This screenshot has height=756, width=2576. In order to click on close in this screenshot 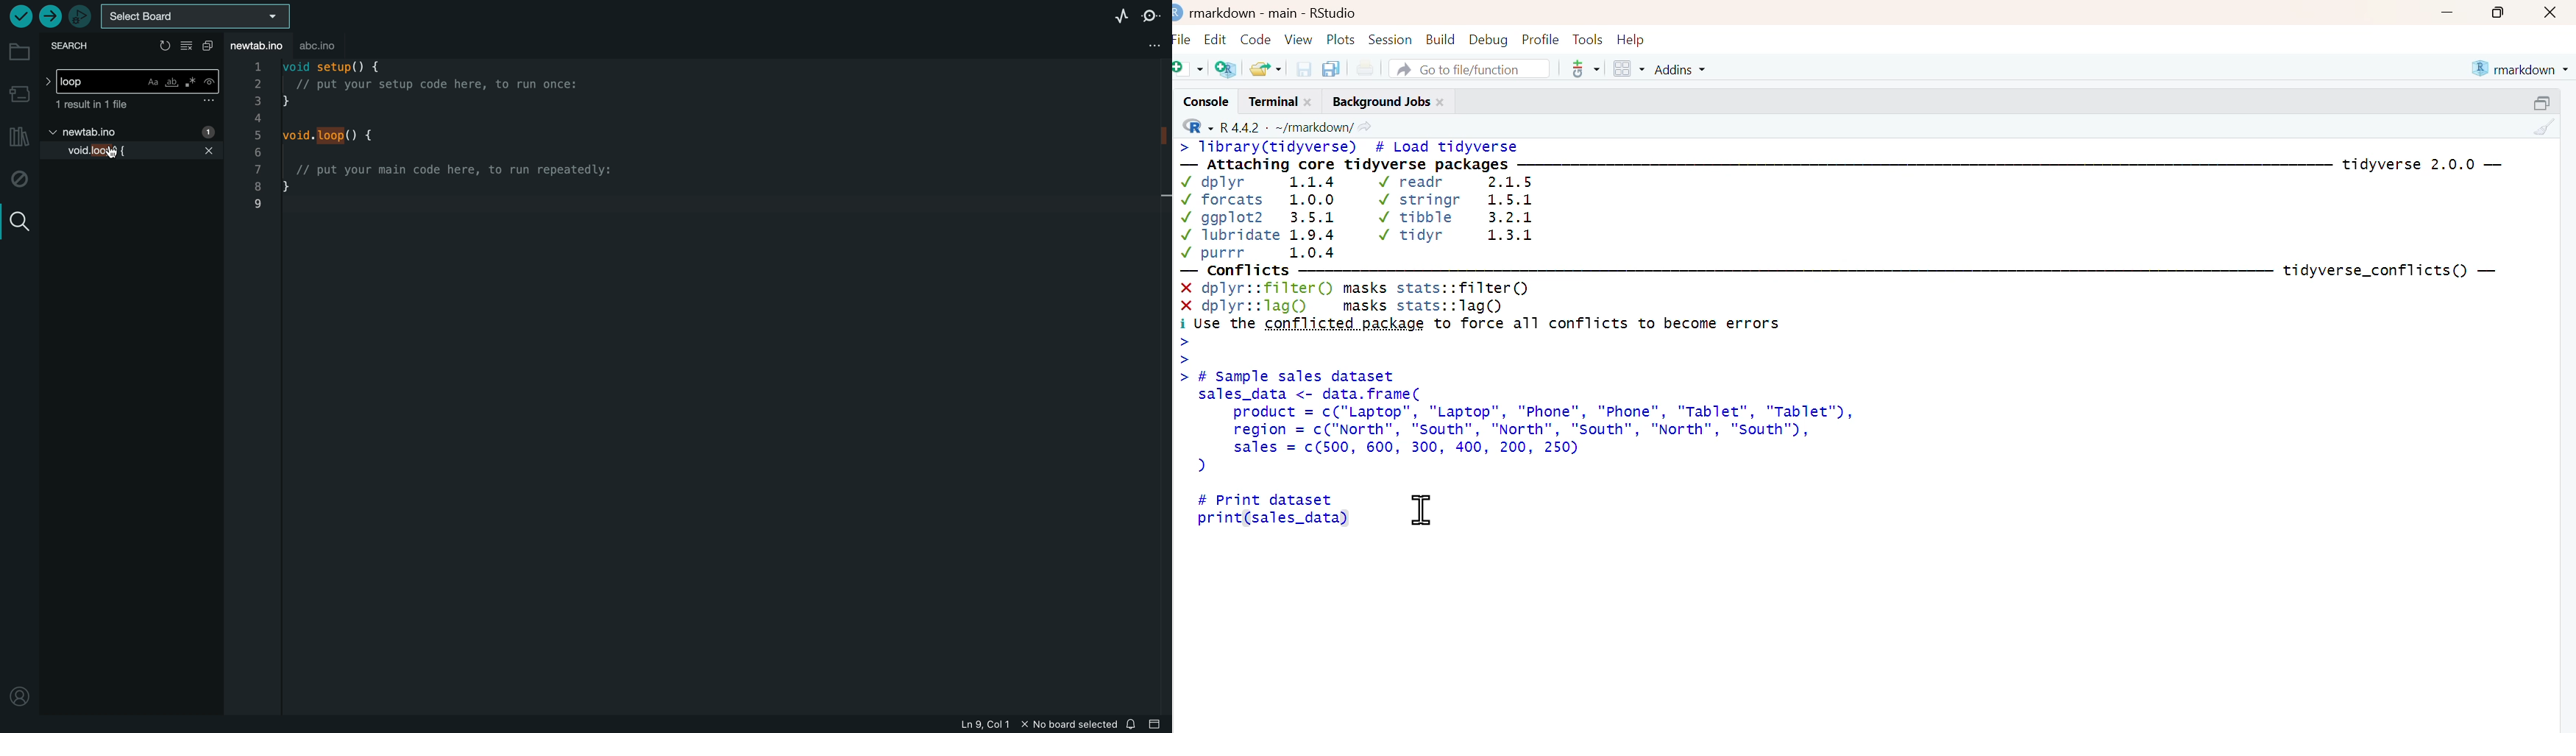, I will do `click(1443, 100)`.